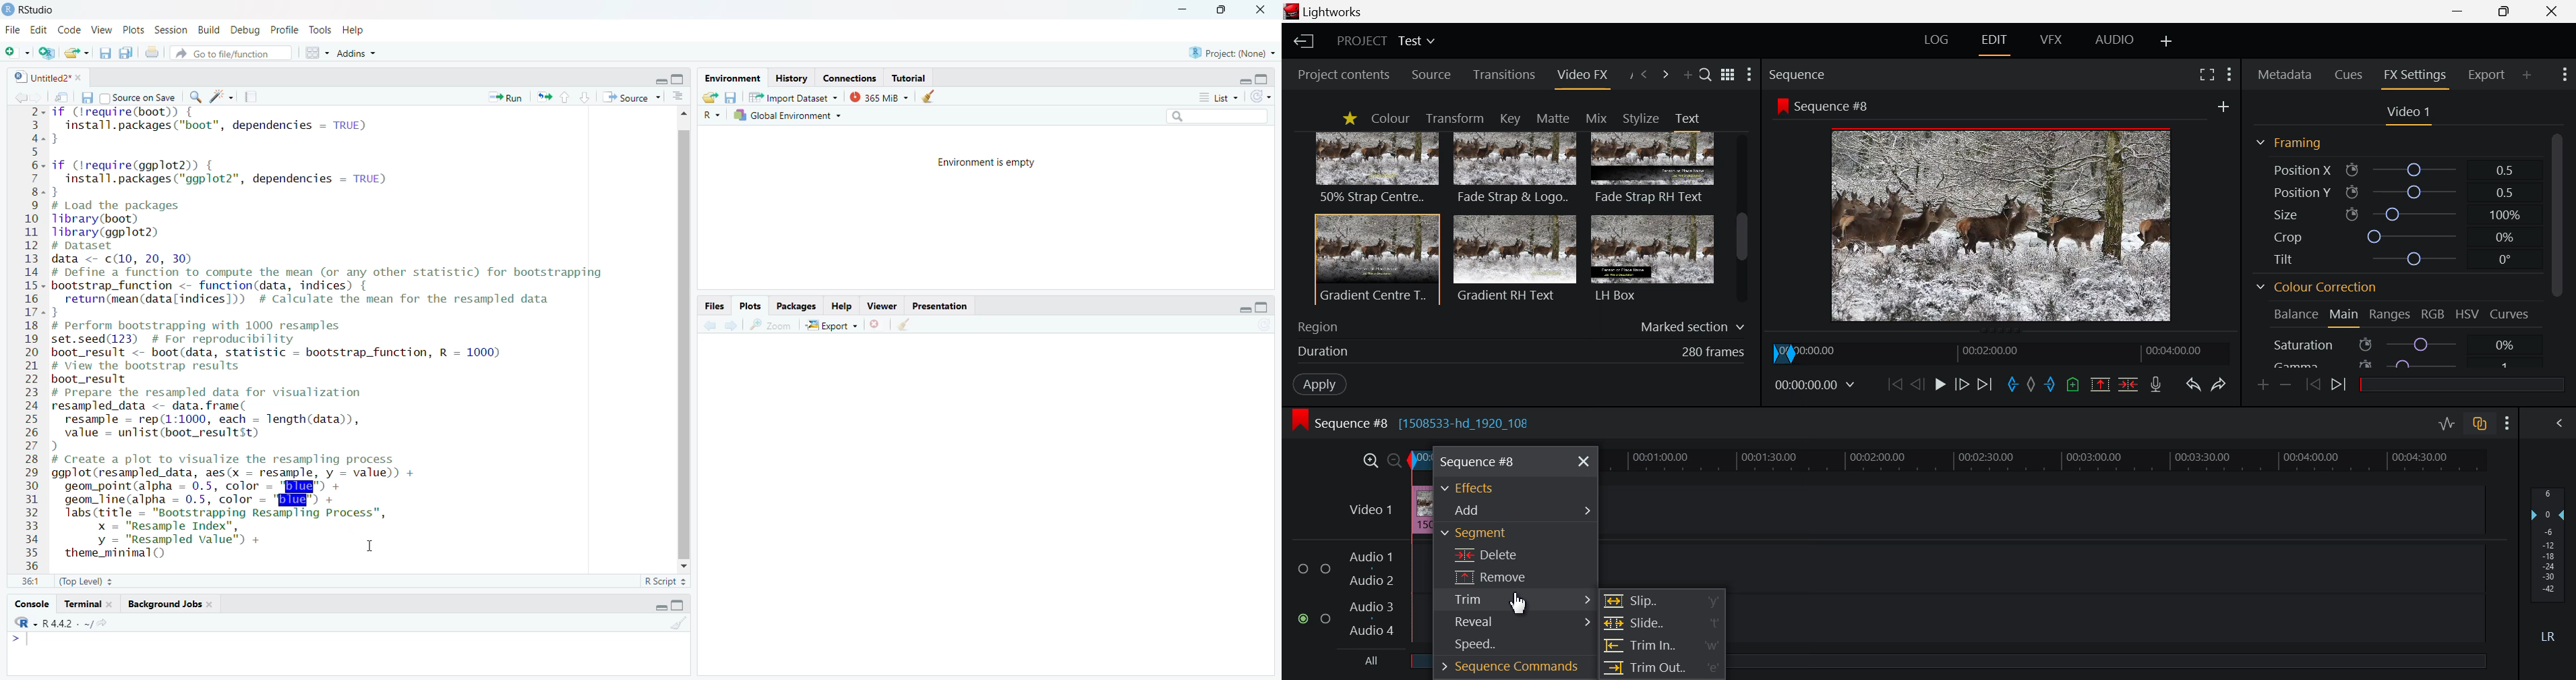 The width and height of the screenshot is (2576, 700). I want to click on clear console, so click(680, 625).